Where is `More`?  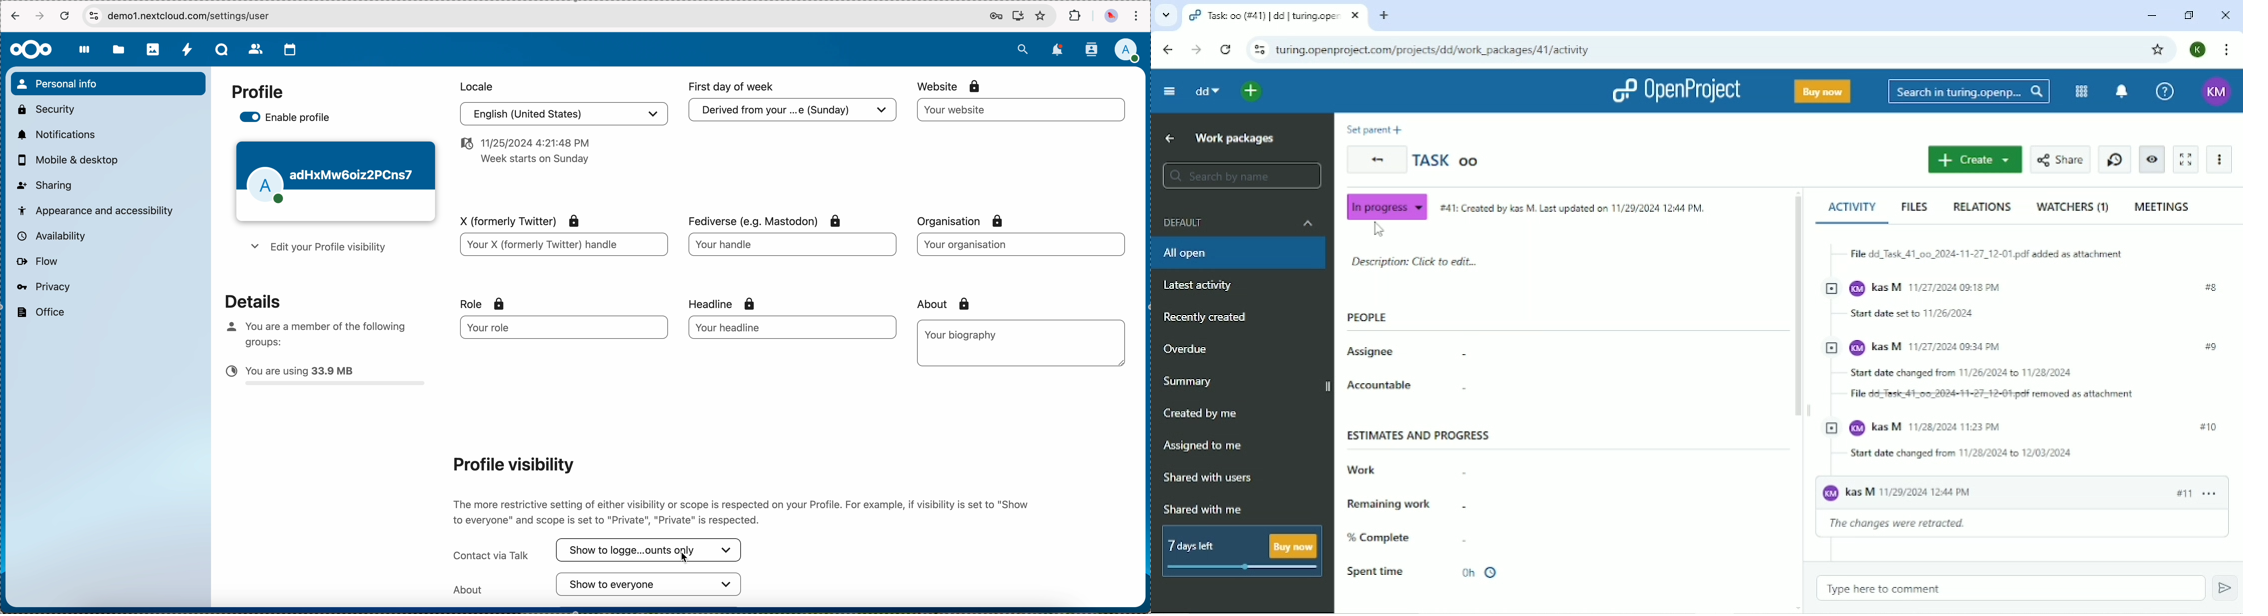
More is located at coordinates (2221, 161).